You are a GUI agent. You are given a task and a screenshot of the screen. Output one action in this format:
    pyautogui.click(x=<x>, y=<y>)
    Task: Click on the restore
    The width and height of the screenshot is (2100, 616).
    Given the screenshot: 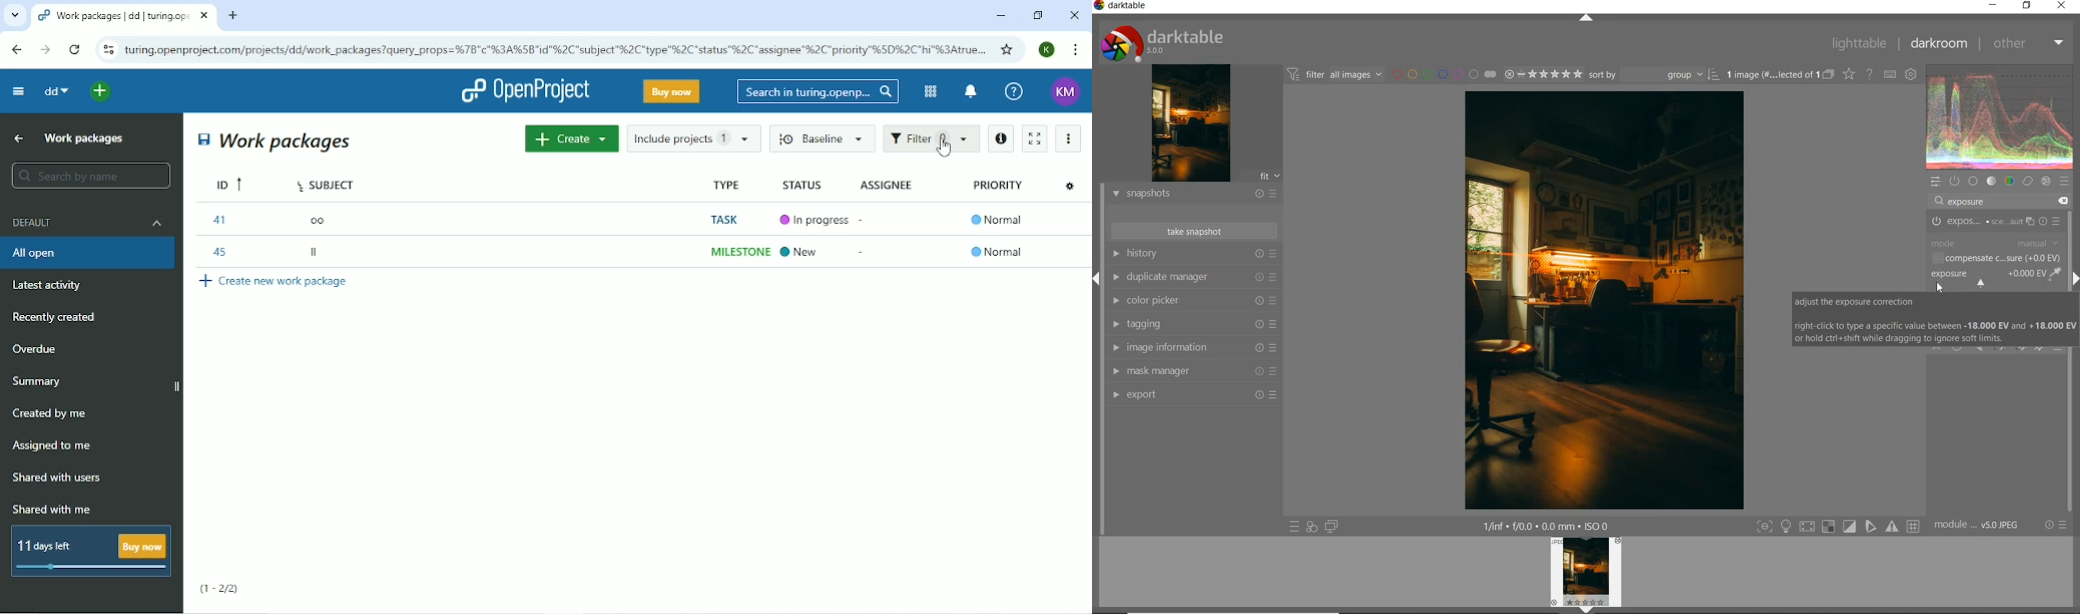 What is the action you would take?
    pyautogui.click(x=2029, y=6)
    